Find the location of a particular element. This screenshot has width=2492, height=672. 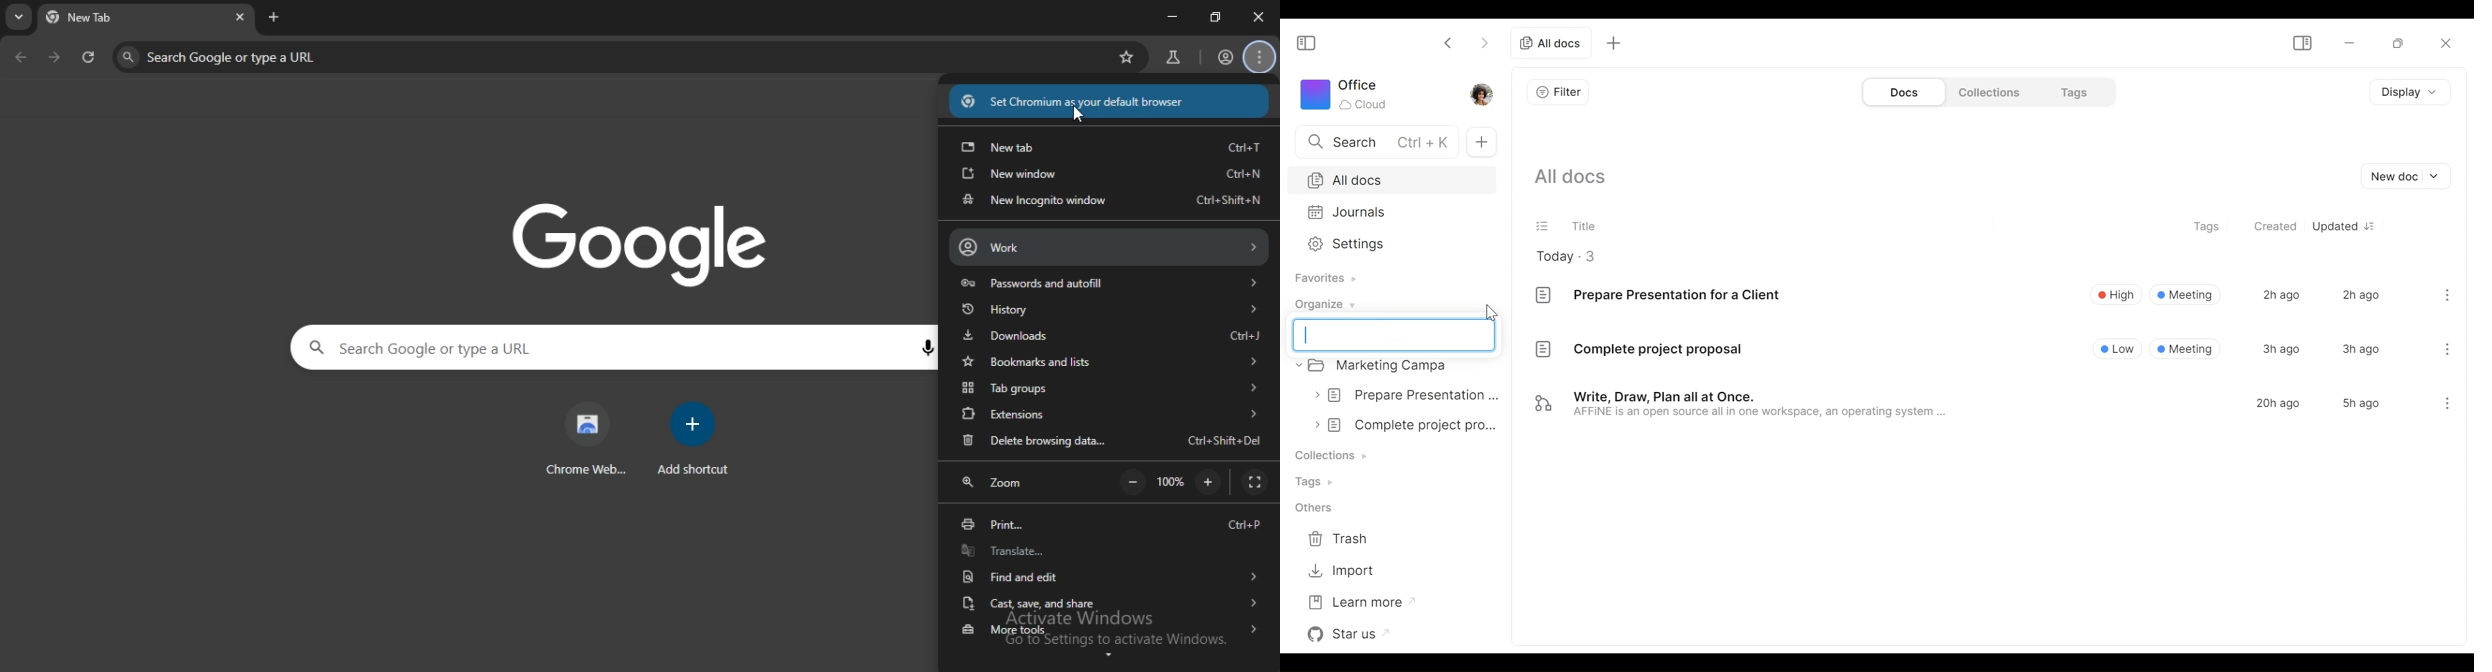

Search is located at coordinates (1374, 141).